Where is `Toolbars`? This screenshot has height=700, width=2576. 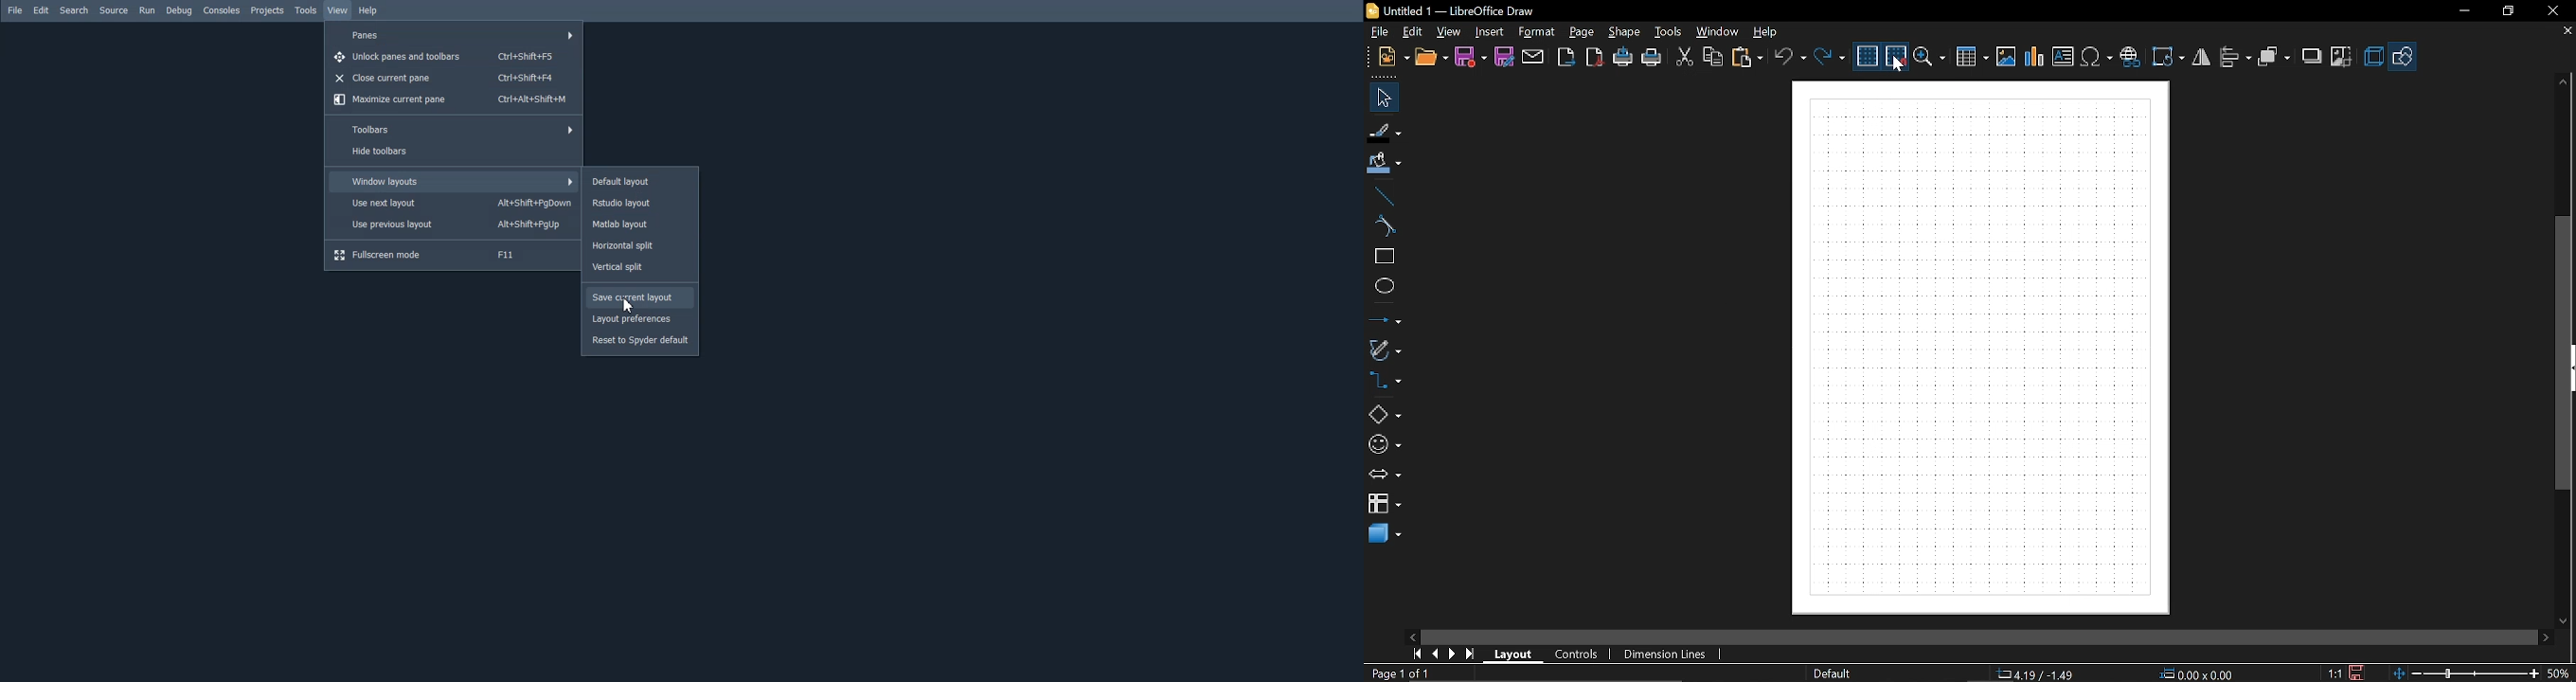 Toolbars is located at coordinates (452, 129).